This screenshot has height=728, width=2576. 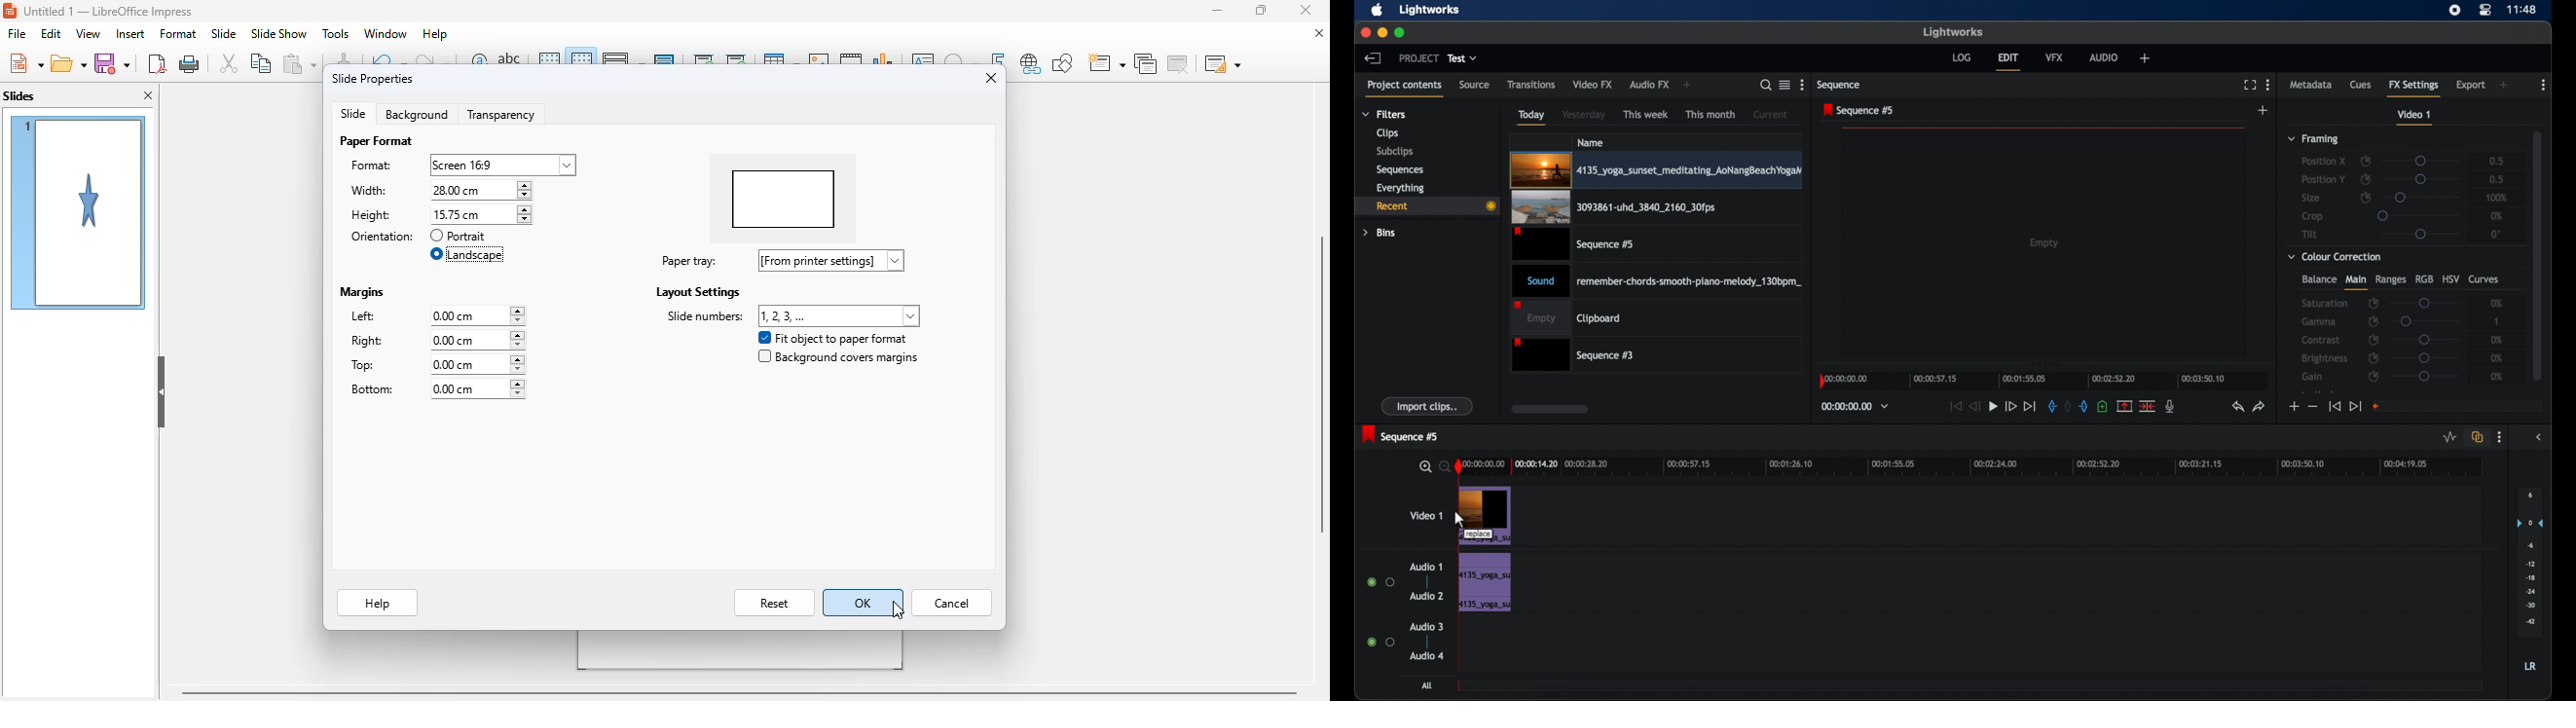 What do you see at coordinates (1031, 64) in the screenshot?
I see `insert hyperlink` at bounding box center [1031, 64].